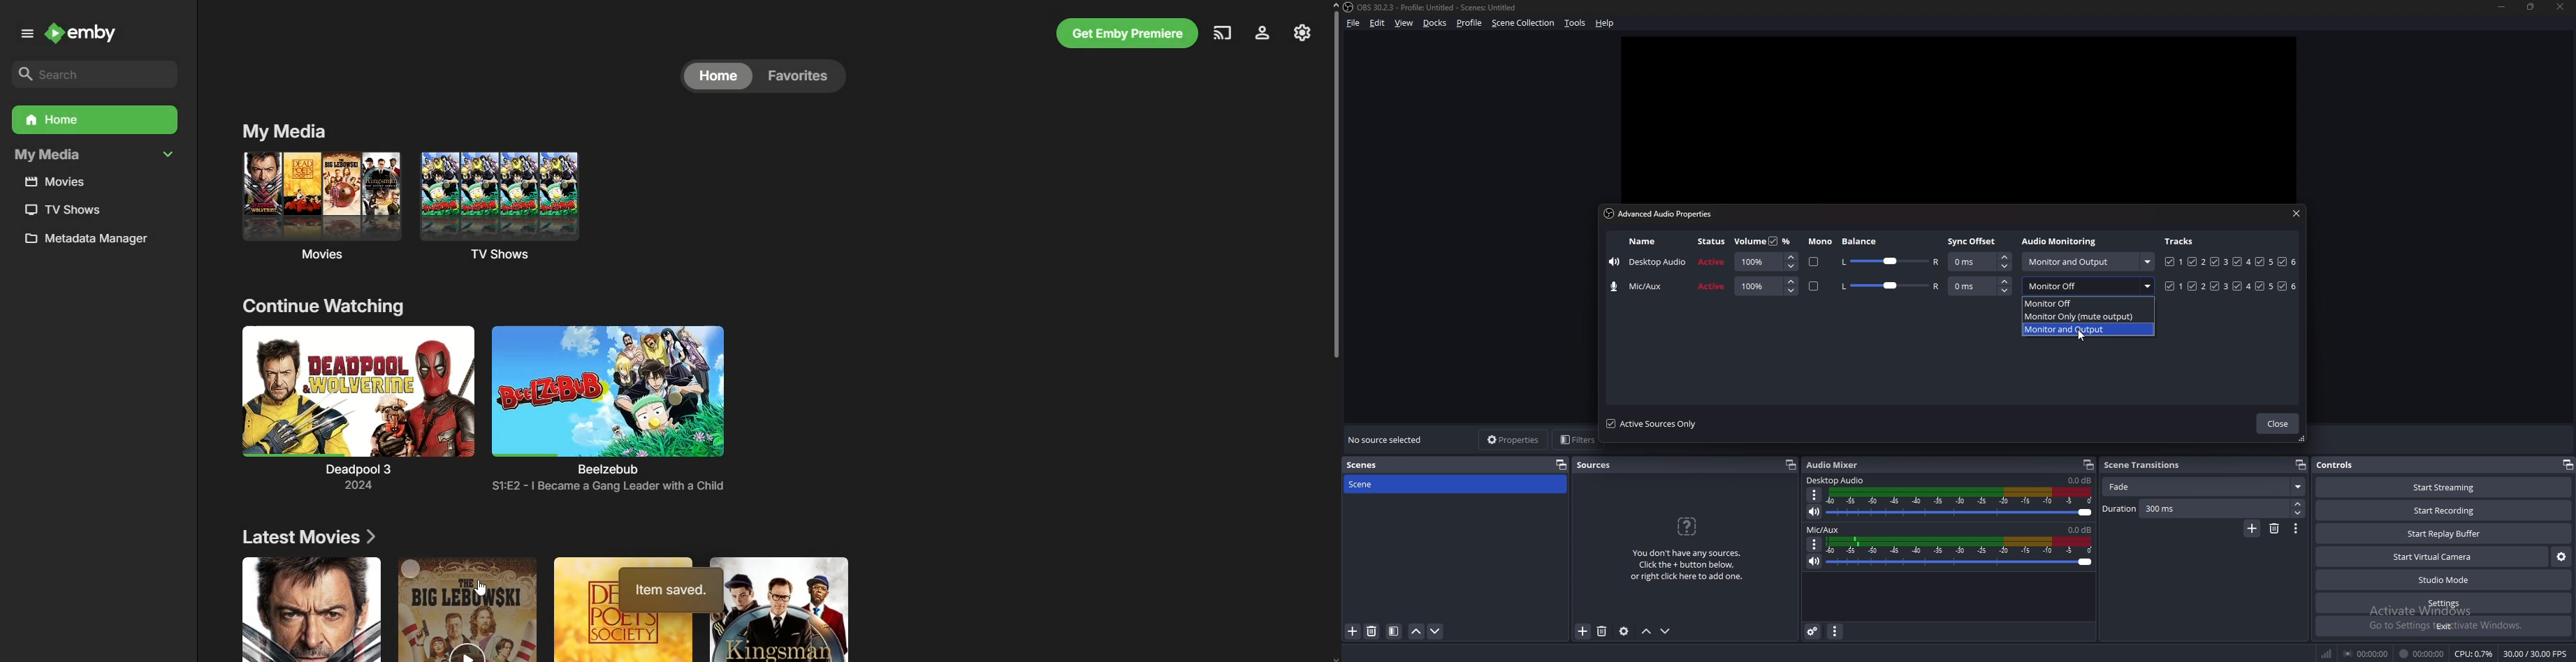  Describe the element at coordinates (1641, 242) in the screenshot. I see `name` at that location.